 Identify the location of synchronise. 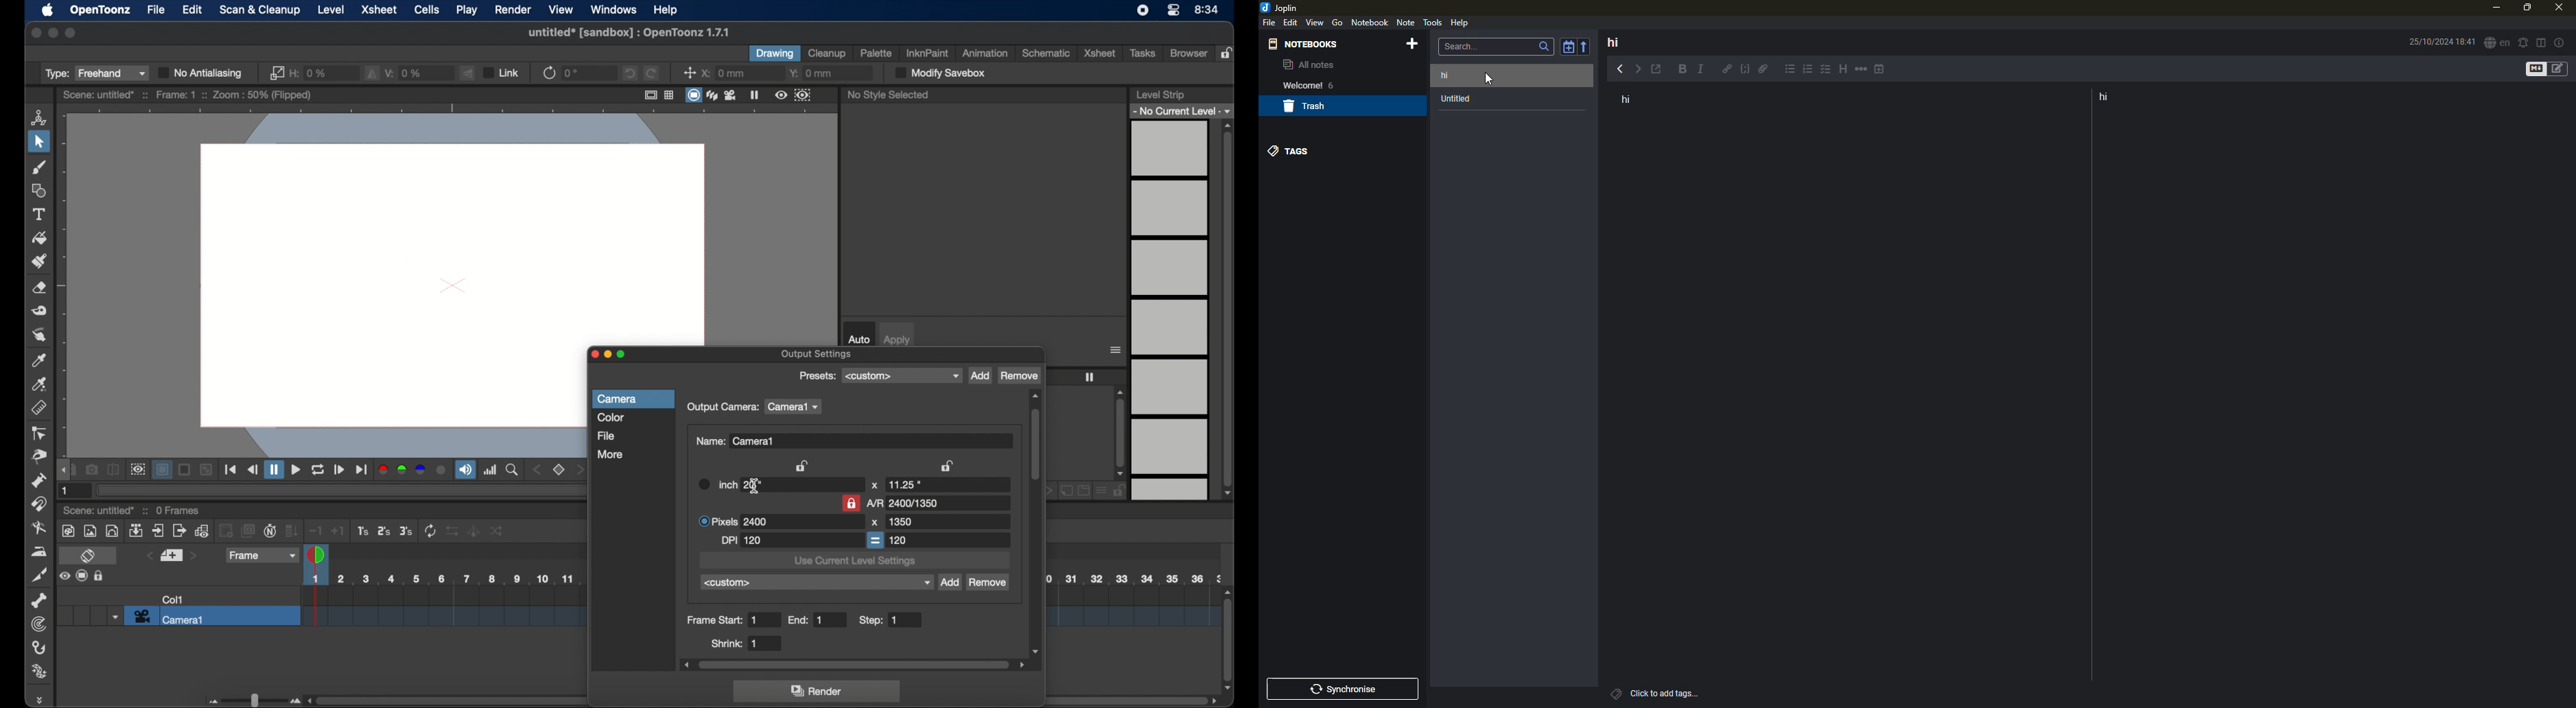
(1347, 689).